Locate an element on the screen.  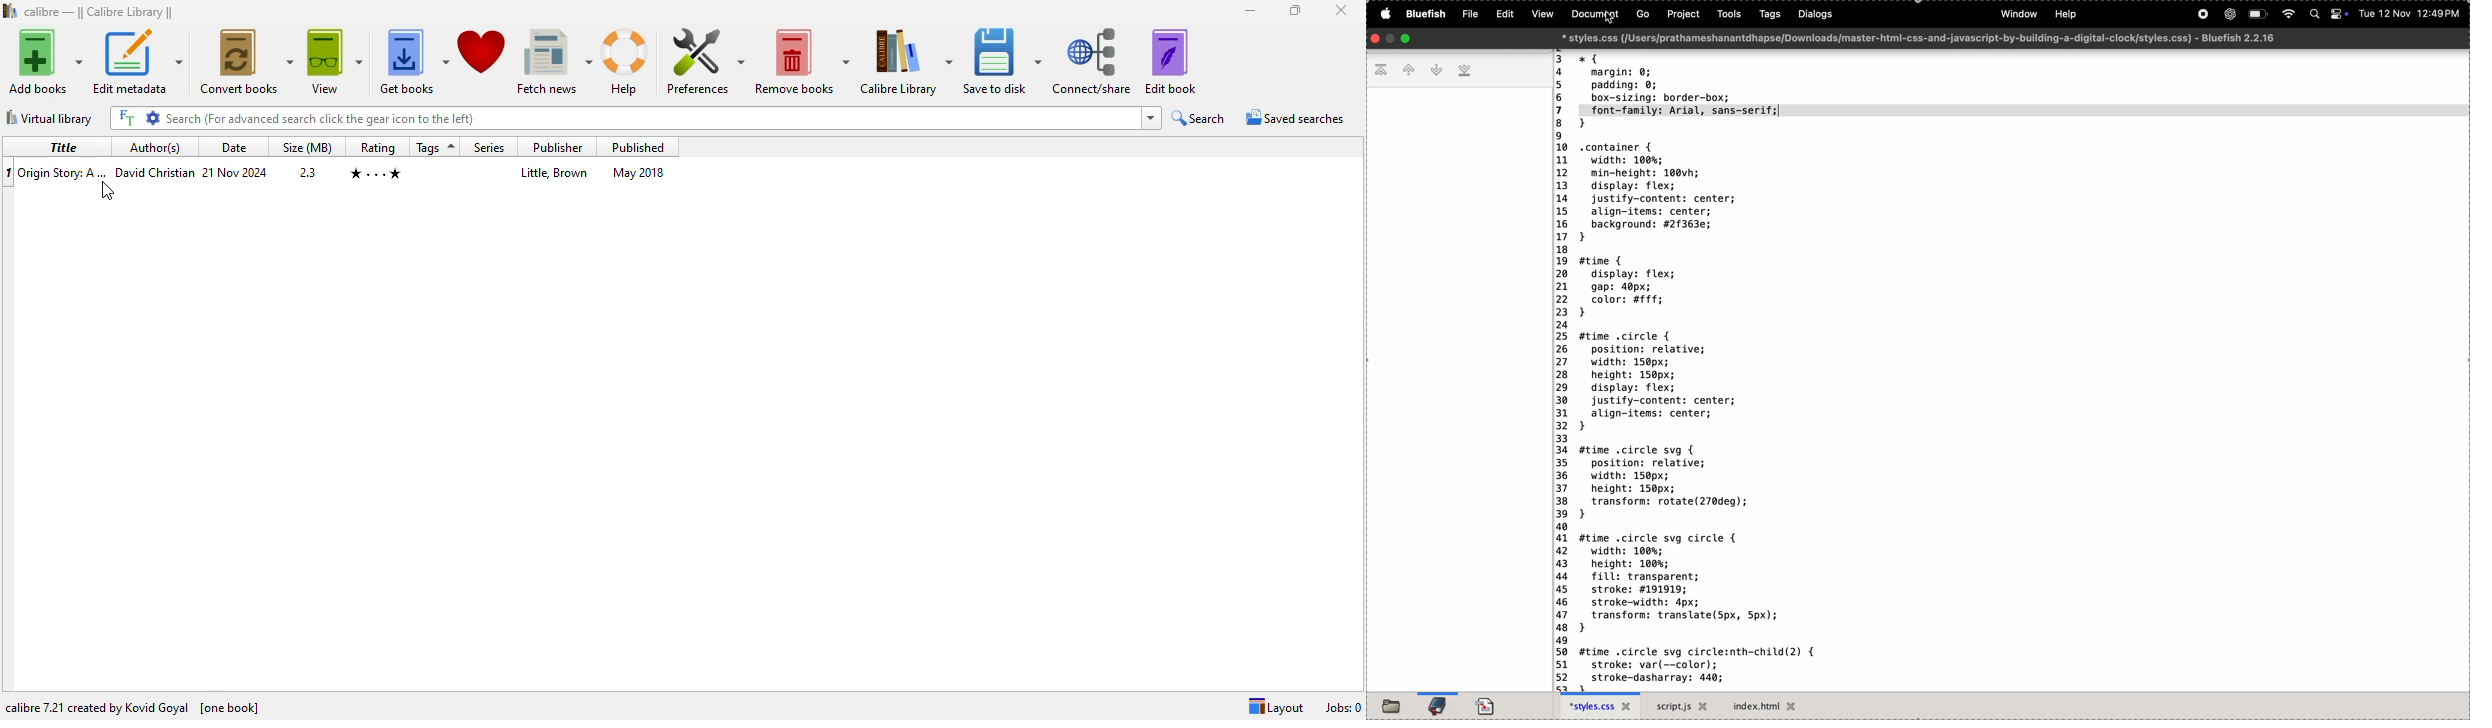
cursor is located at coordinates (107, 190).